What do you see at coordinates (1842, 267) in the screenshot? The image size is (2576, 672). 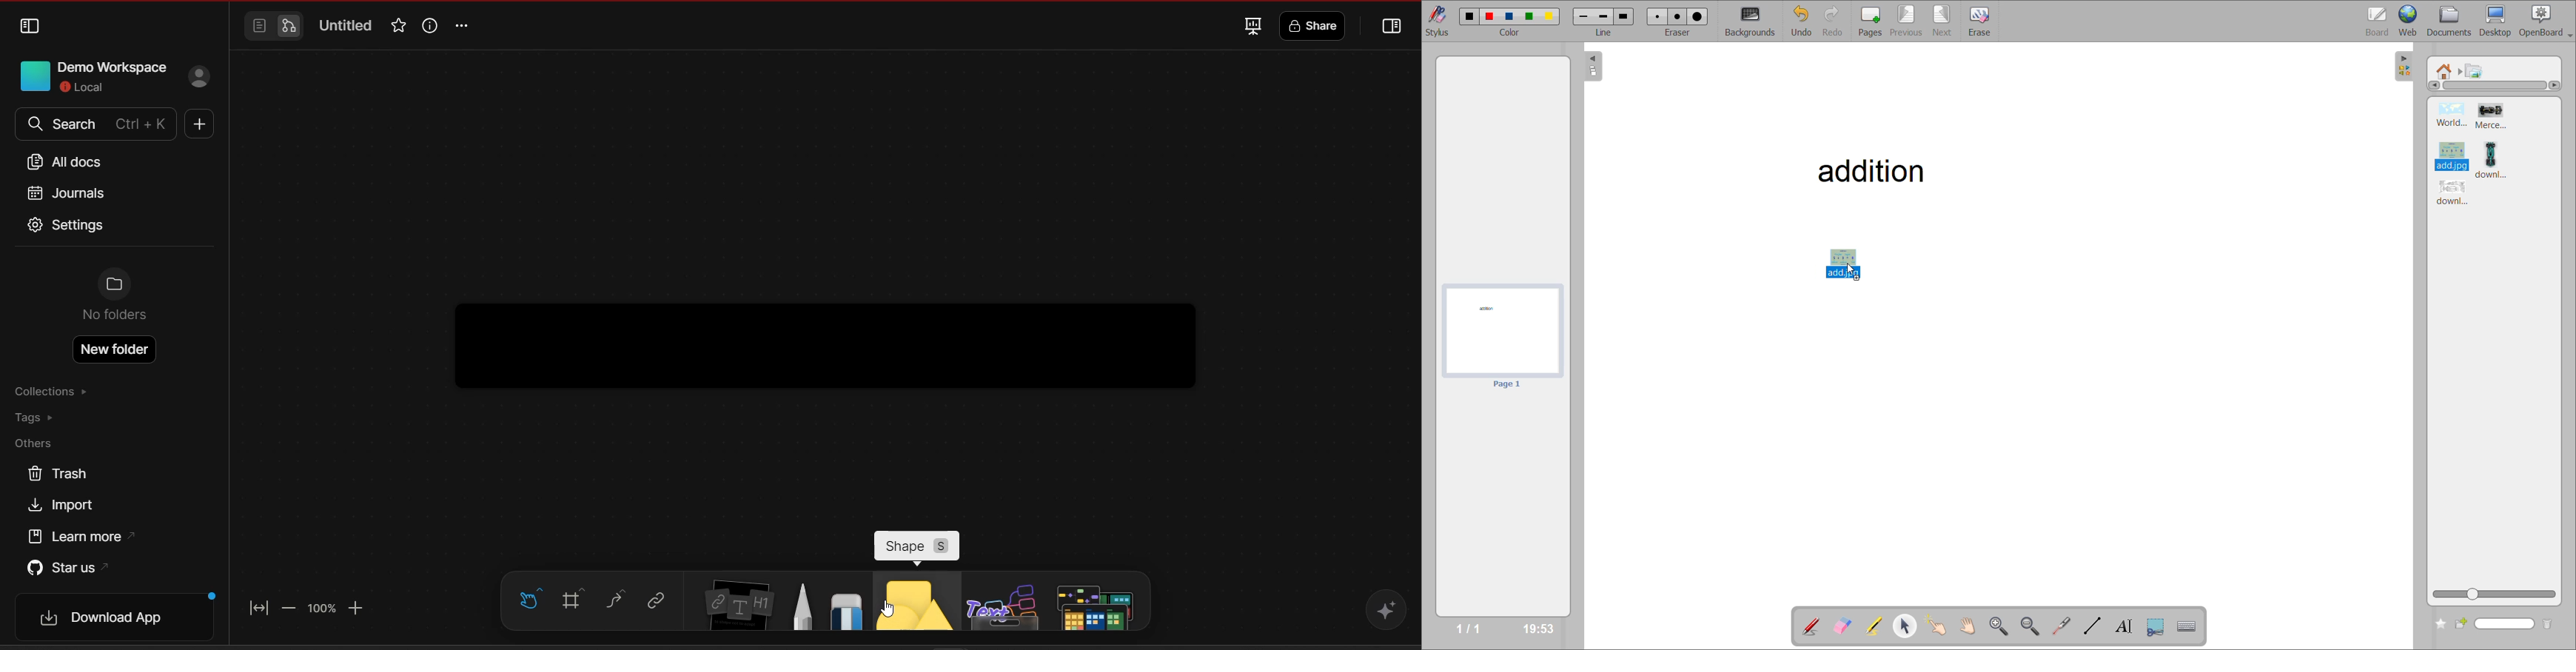 I see `selected image` at bounding box center [1842, 267].